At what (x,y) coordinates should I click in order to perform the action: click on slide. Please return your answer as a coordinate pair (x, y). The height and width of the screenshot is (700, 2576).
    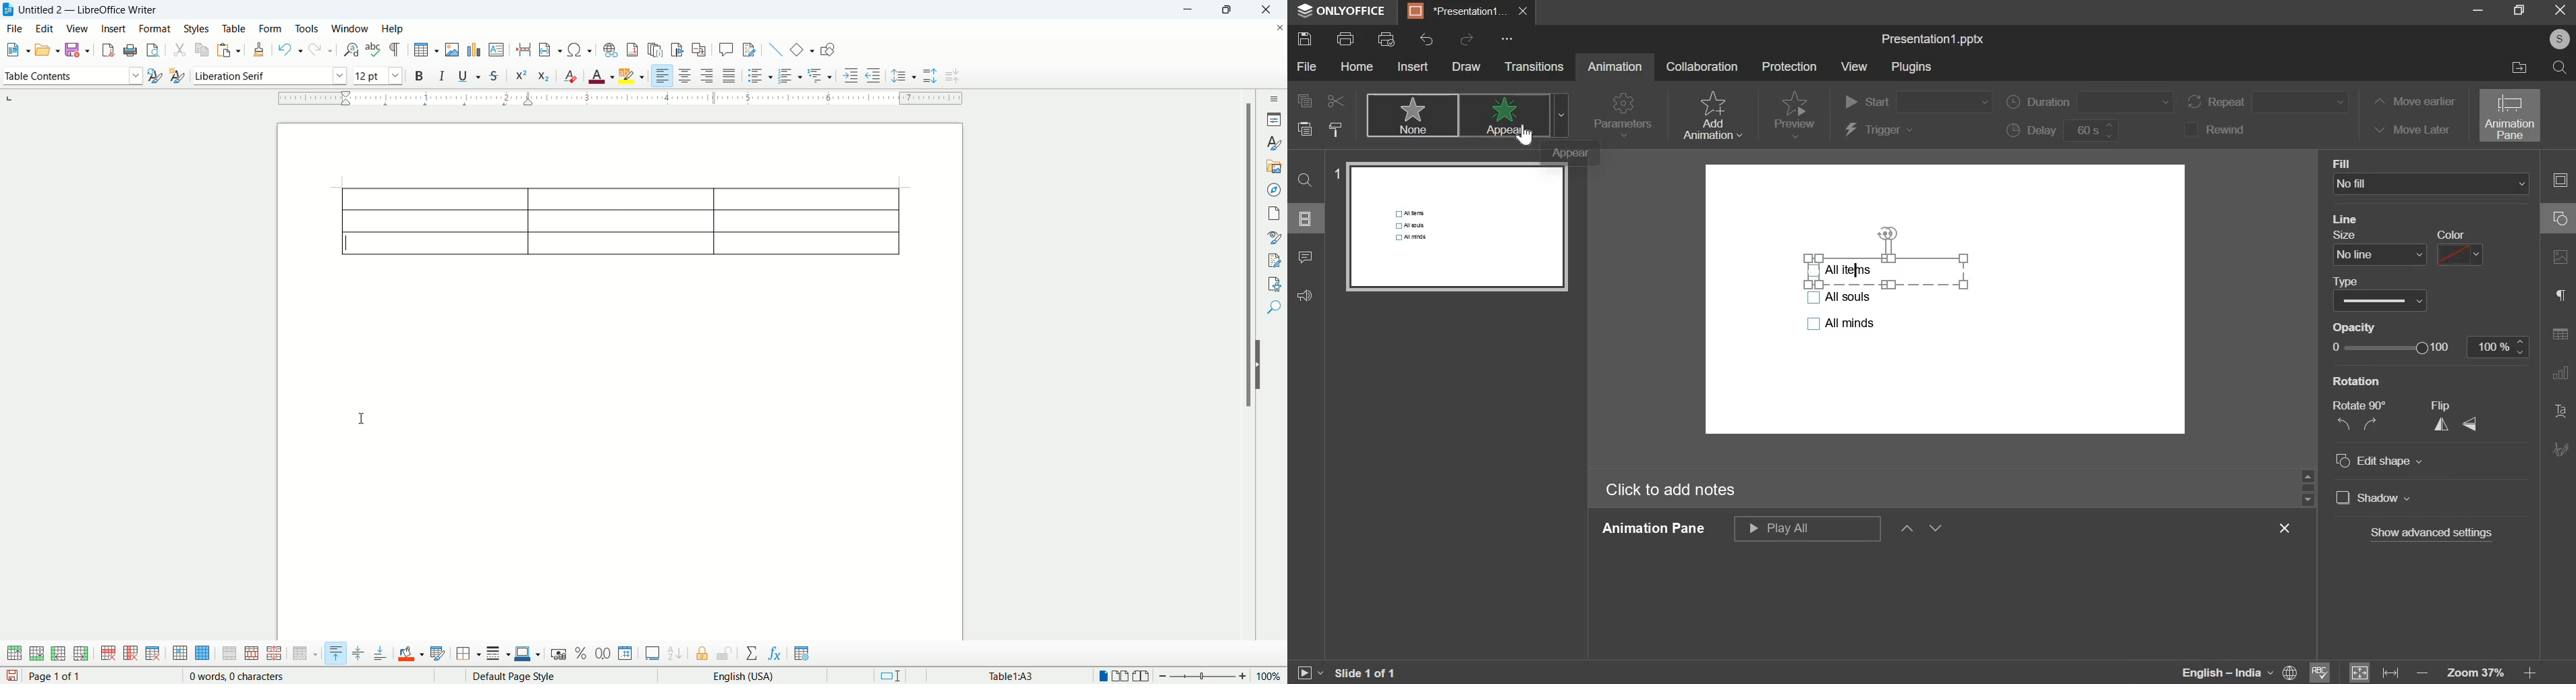
    Looking at the image, I should click on (1307, 219).